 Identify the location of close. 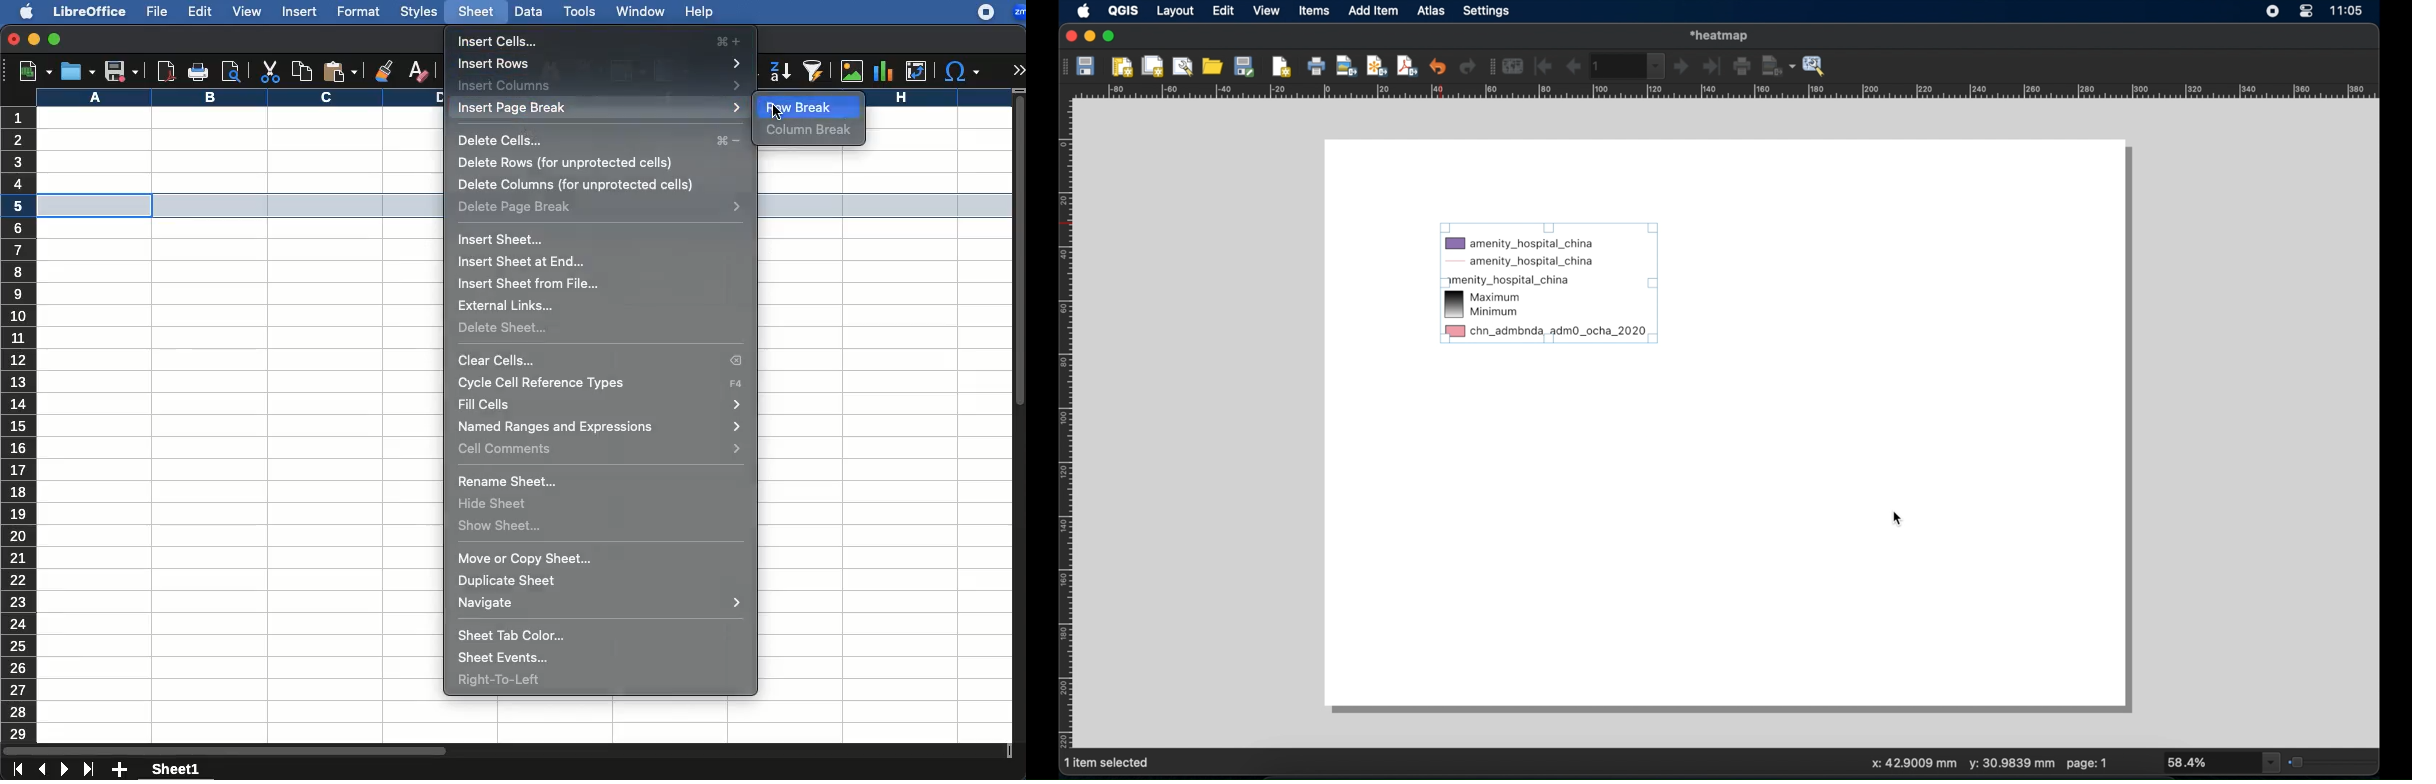
(1069, 37).